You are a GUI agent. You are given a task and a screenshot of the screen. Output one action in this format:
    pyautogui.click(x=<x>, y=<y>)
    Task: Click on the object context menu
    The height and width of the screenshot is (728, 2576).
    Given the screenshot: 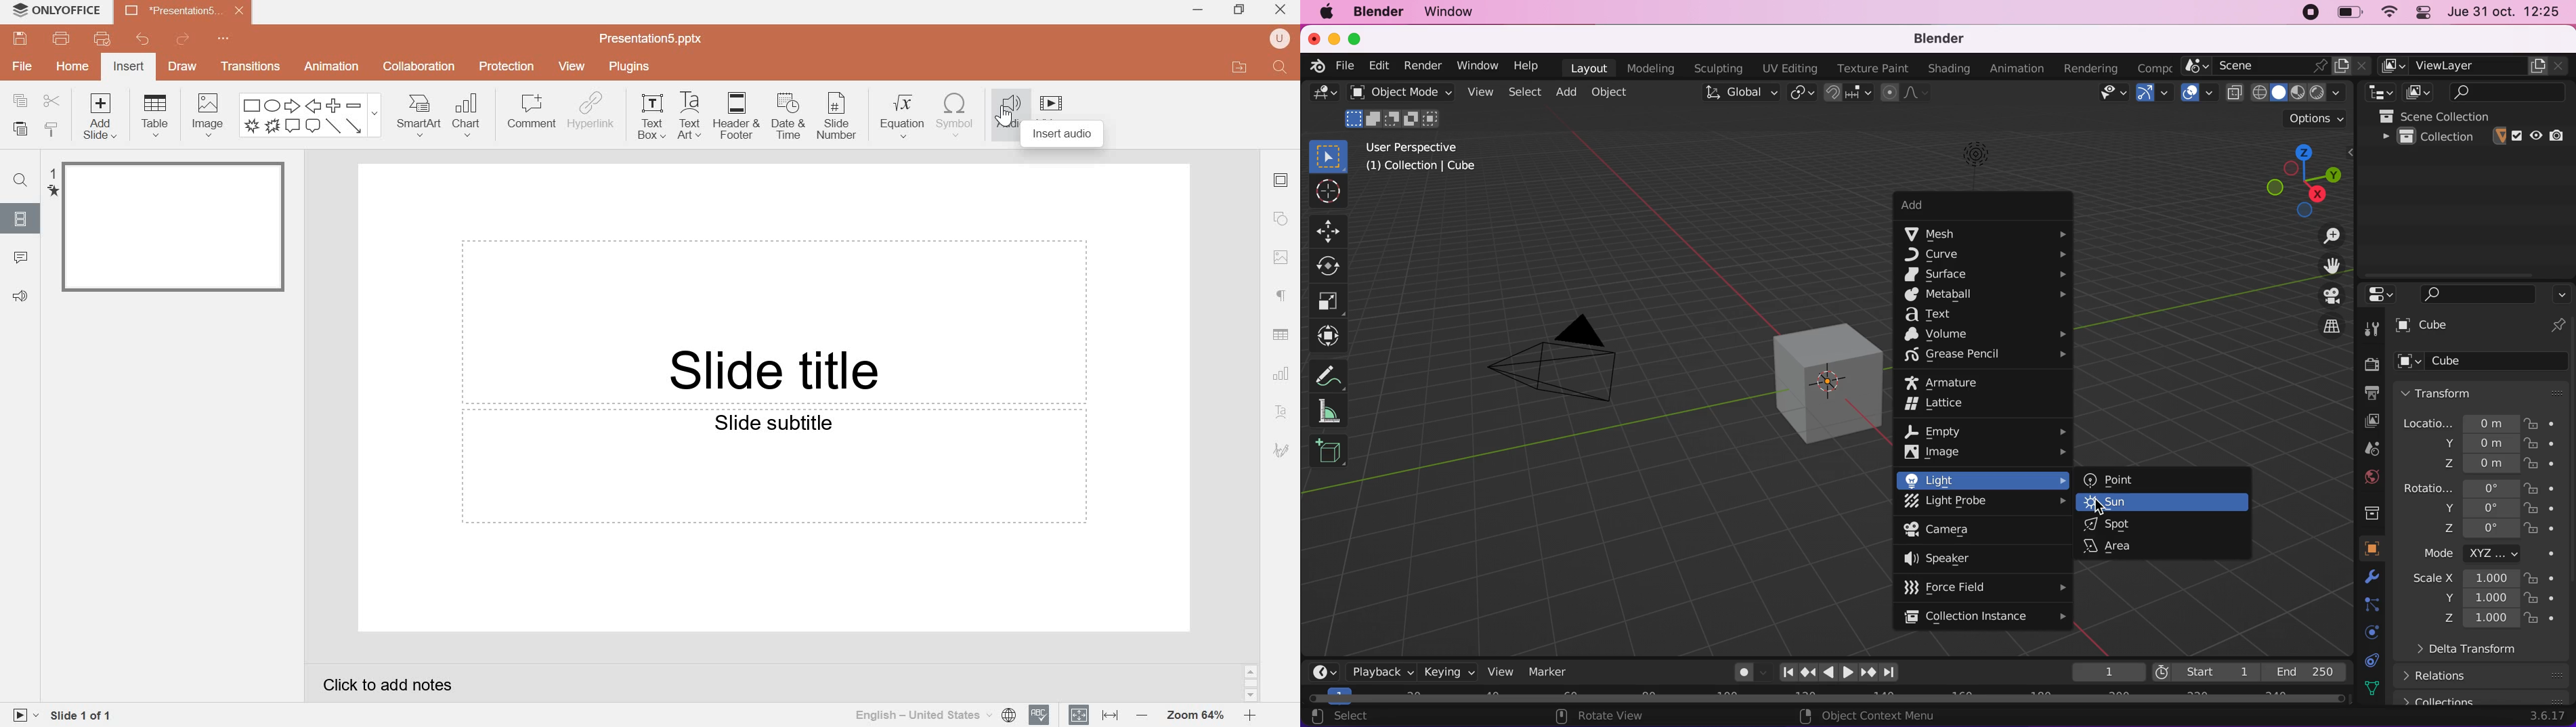 What is the action you would take?
    pyautogui.click(x=1863, y=716)
    